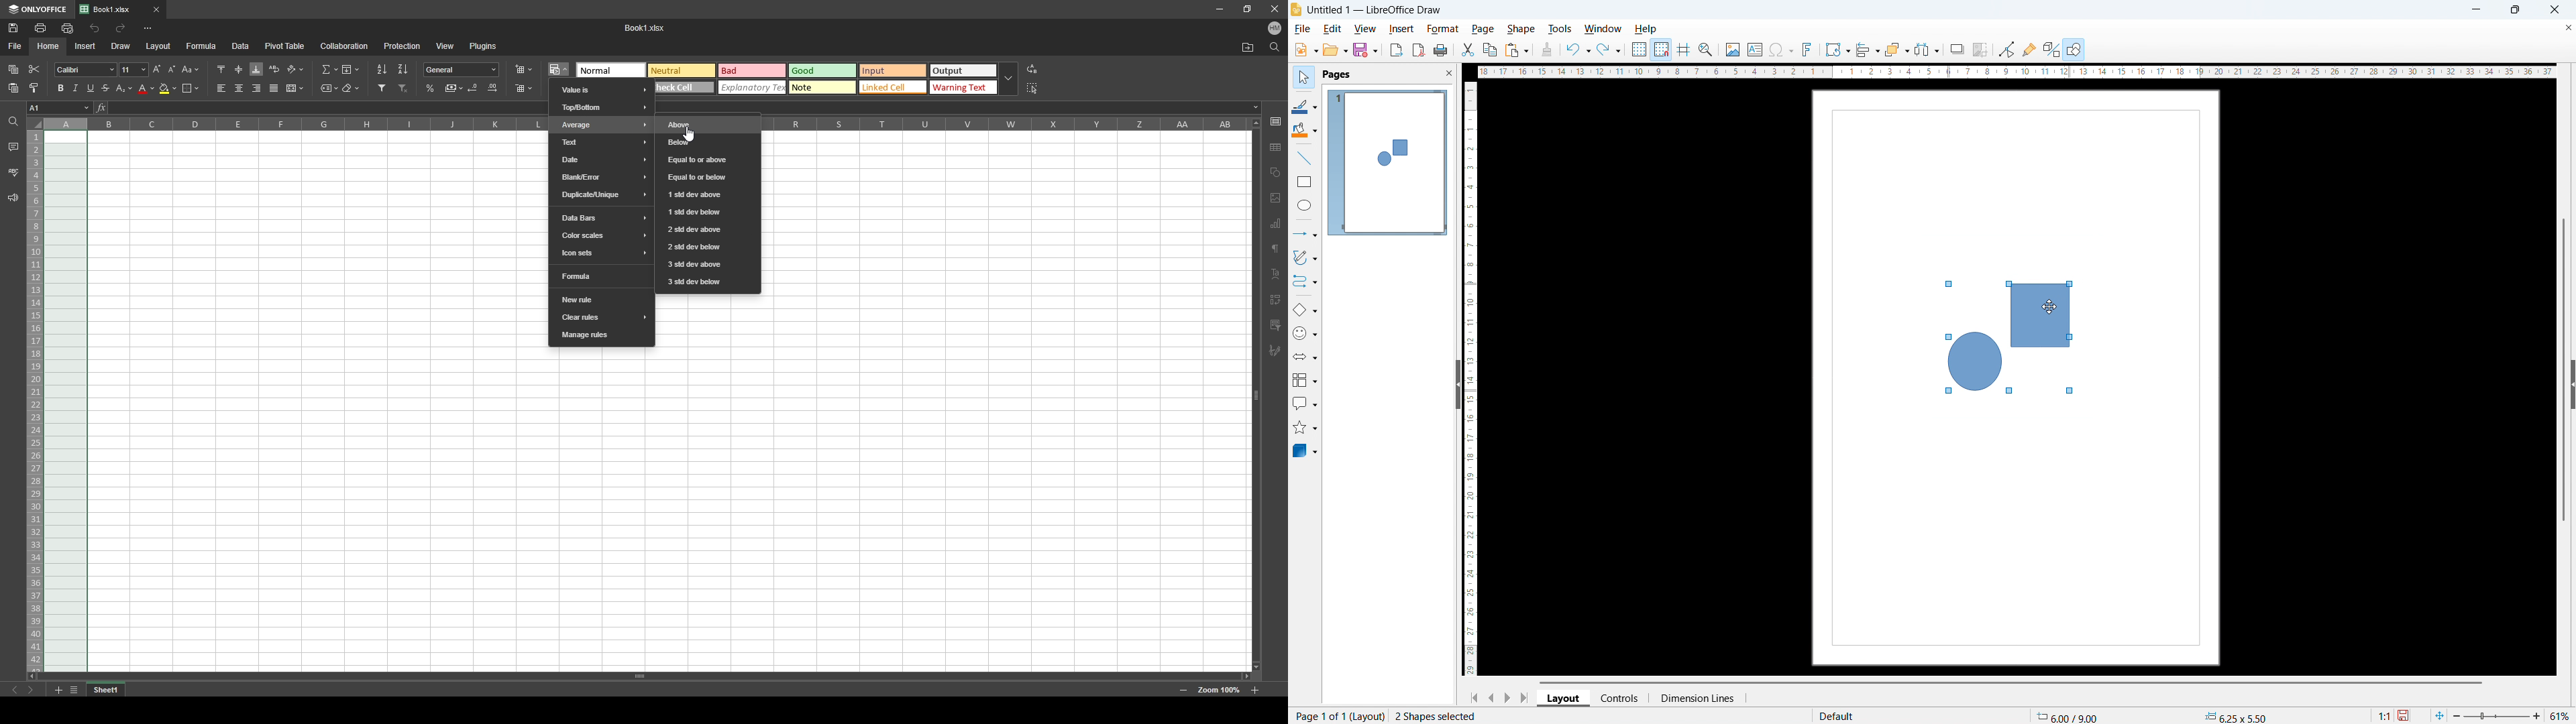 Image resolution: width=2576 pixels, height=728 pixels. Describe the element at coordinates (239, 70) in the screenshot. I see `align middle` at that location.